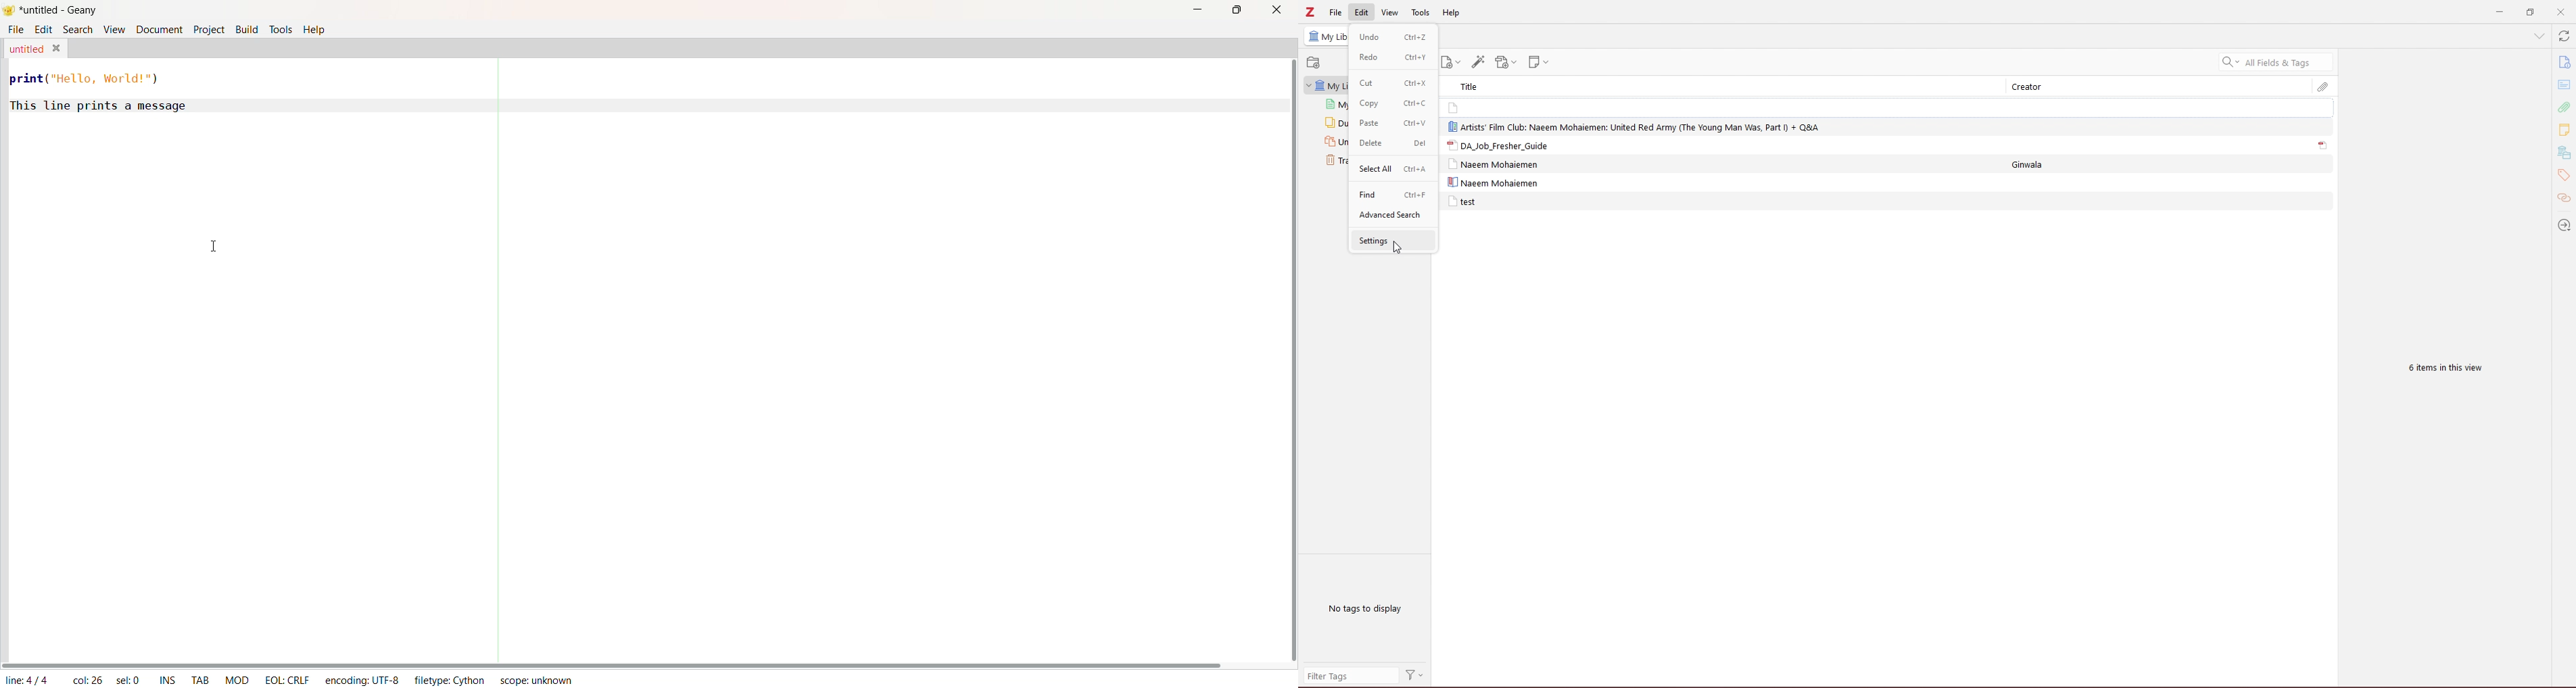 This screenshot has width=2576, height=700. What do you see at coordinates (1462, 202) in the screenshot?
I see `test` at bounding box center [1462, 202].